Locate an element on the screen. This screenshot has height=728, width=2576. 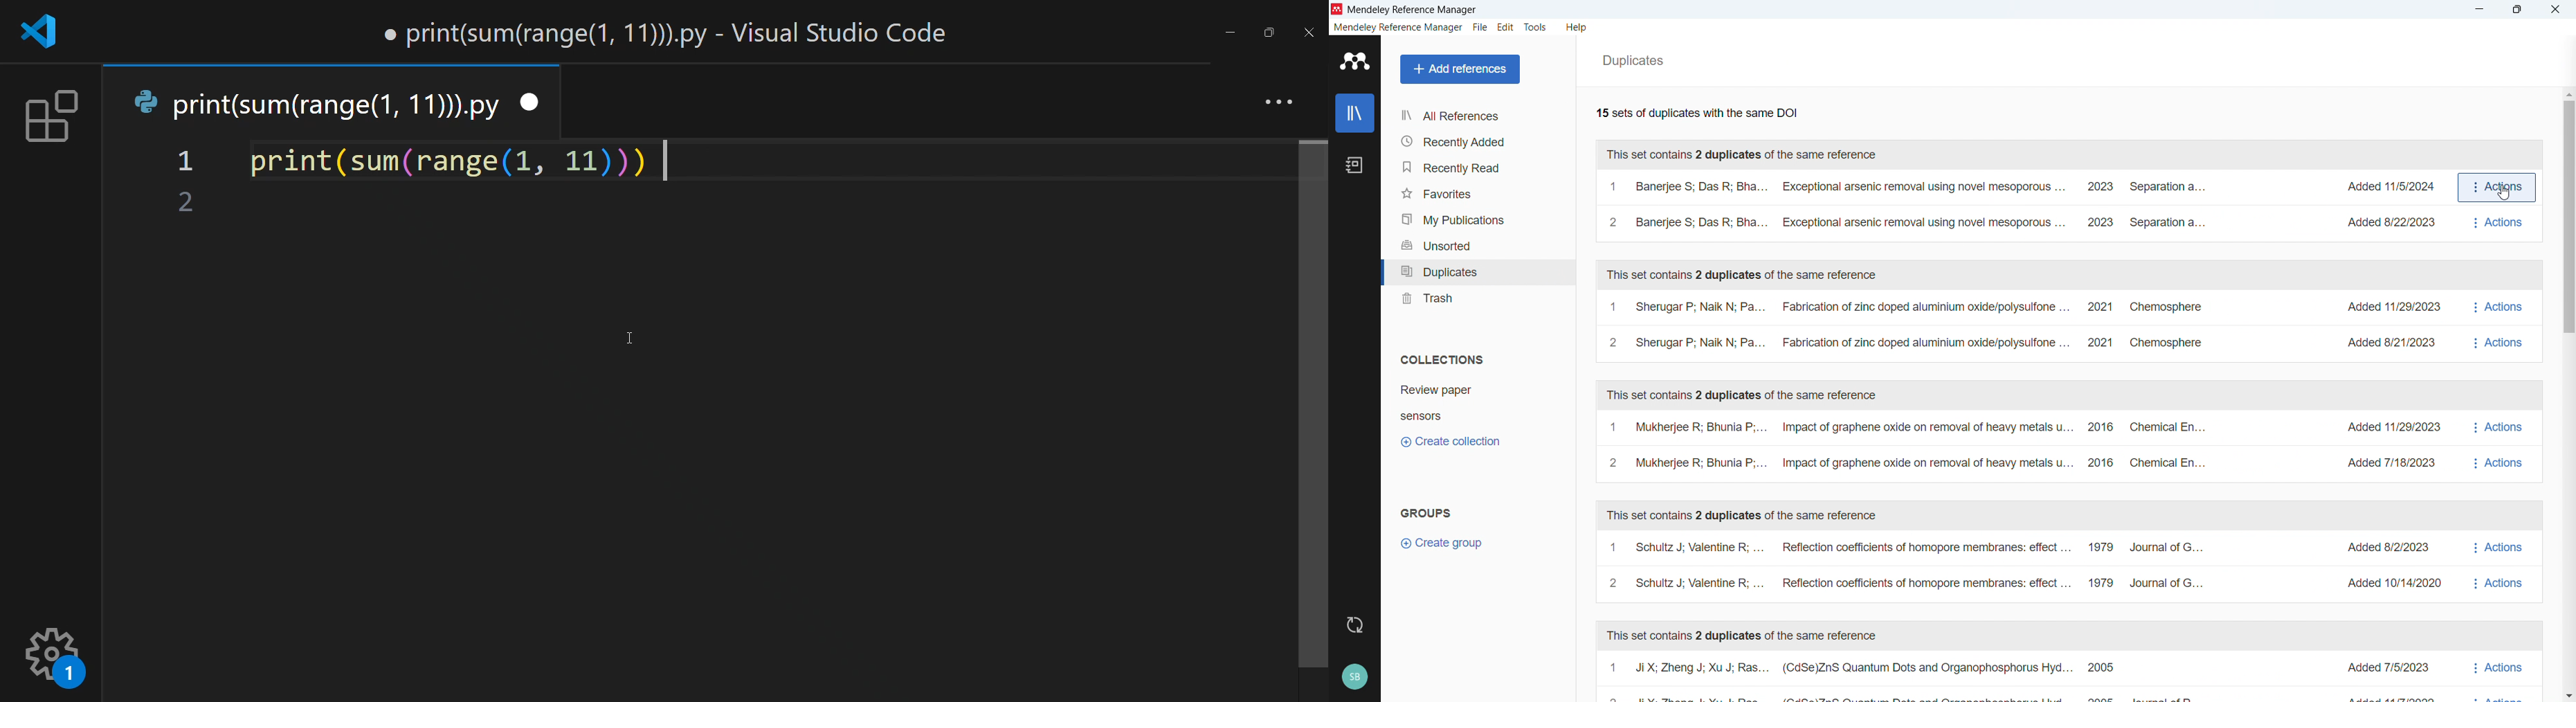
Added 7/5/2023 is located at coordinates (2380, 664).